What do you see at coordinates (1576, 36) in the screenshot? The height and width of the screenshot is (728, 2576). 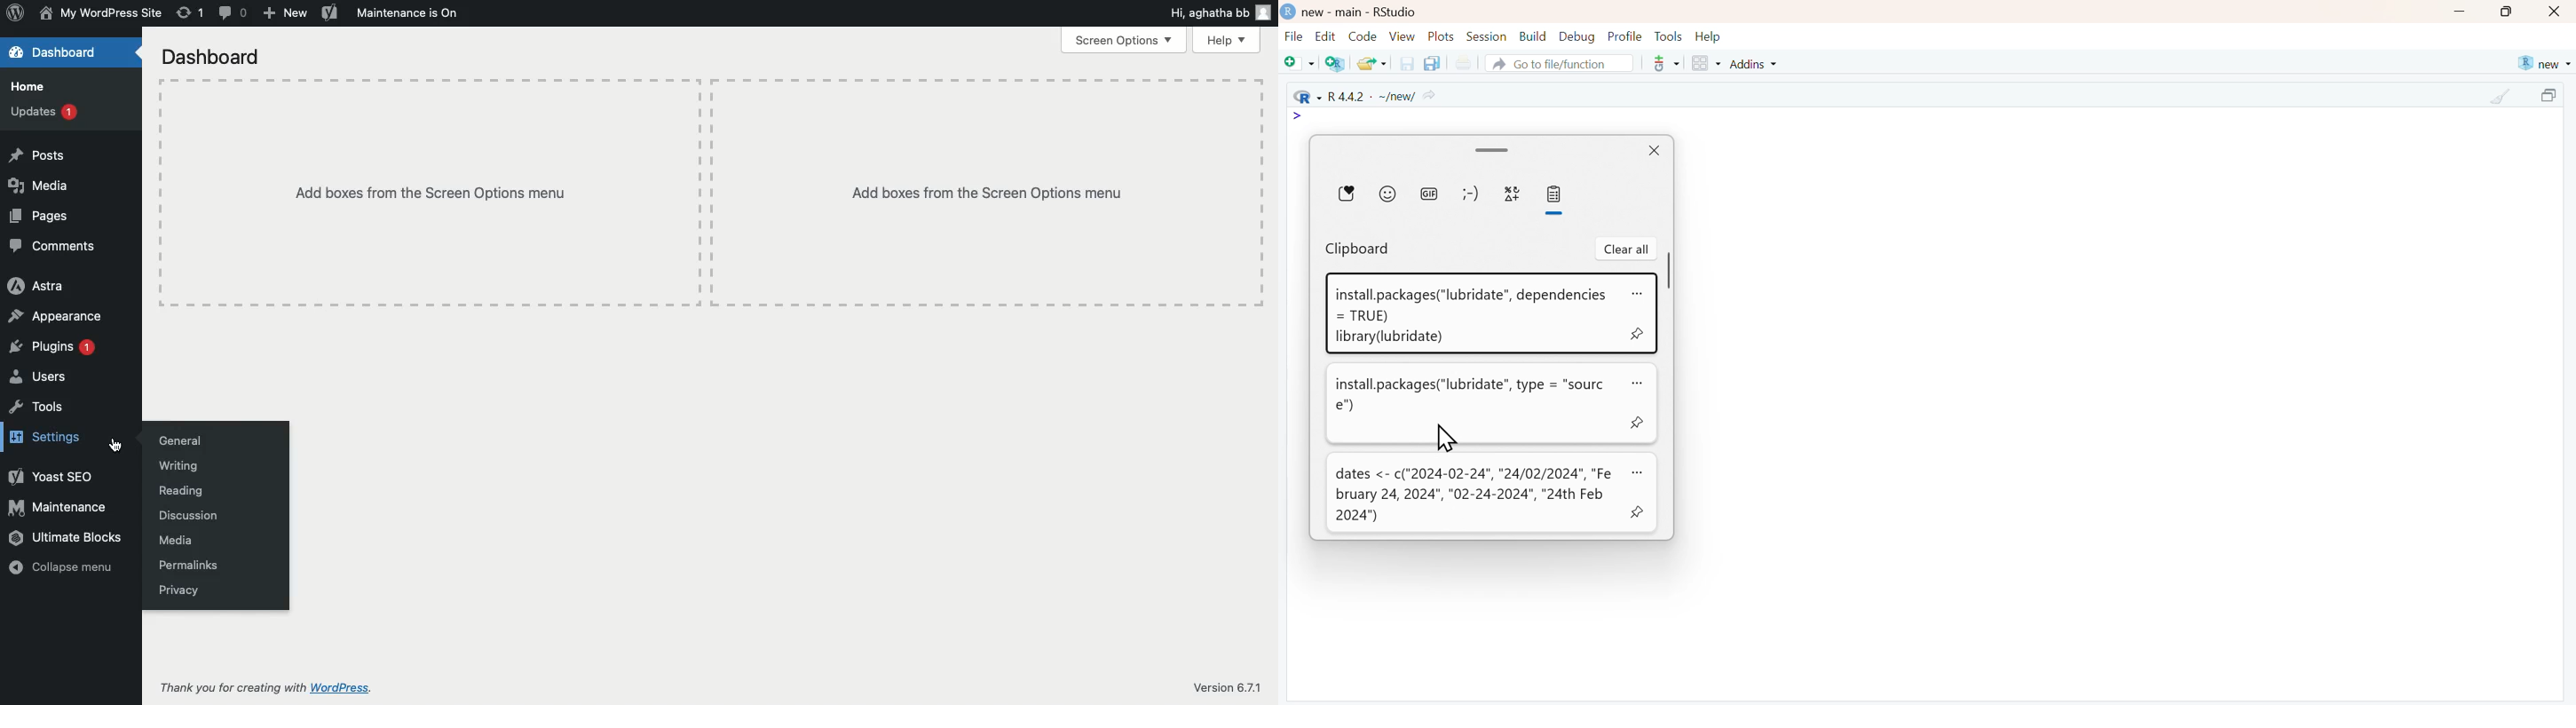 I see `Debug` at bounding box center [1576, 36].